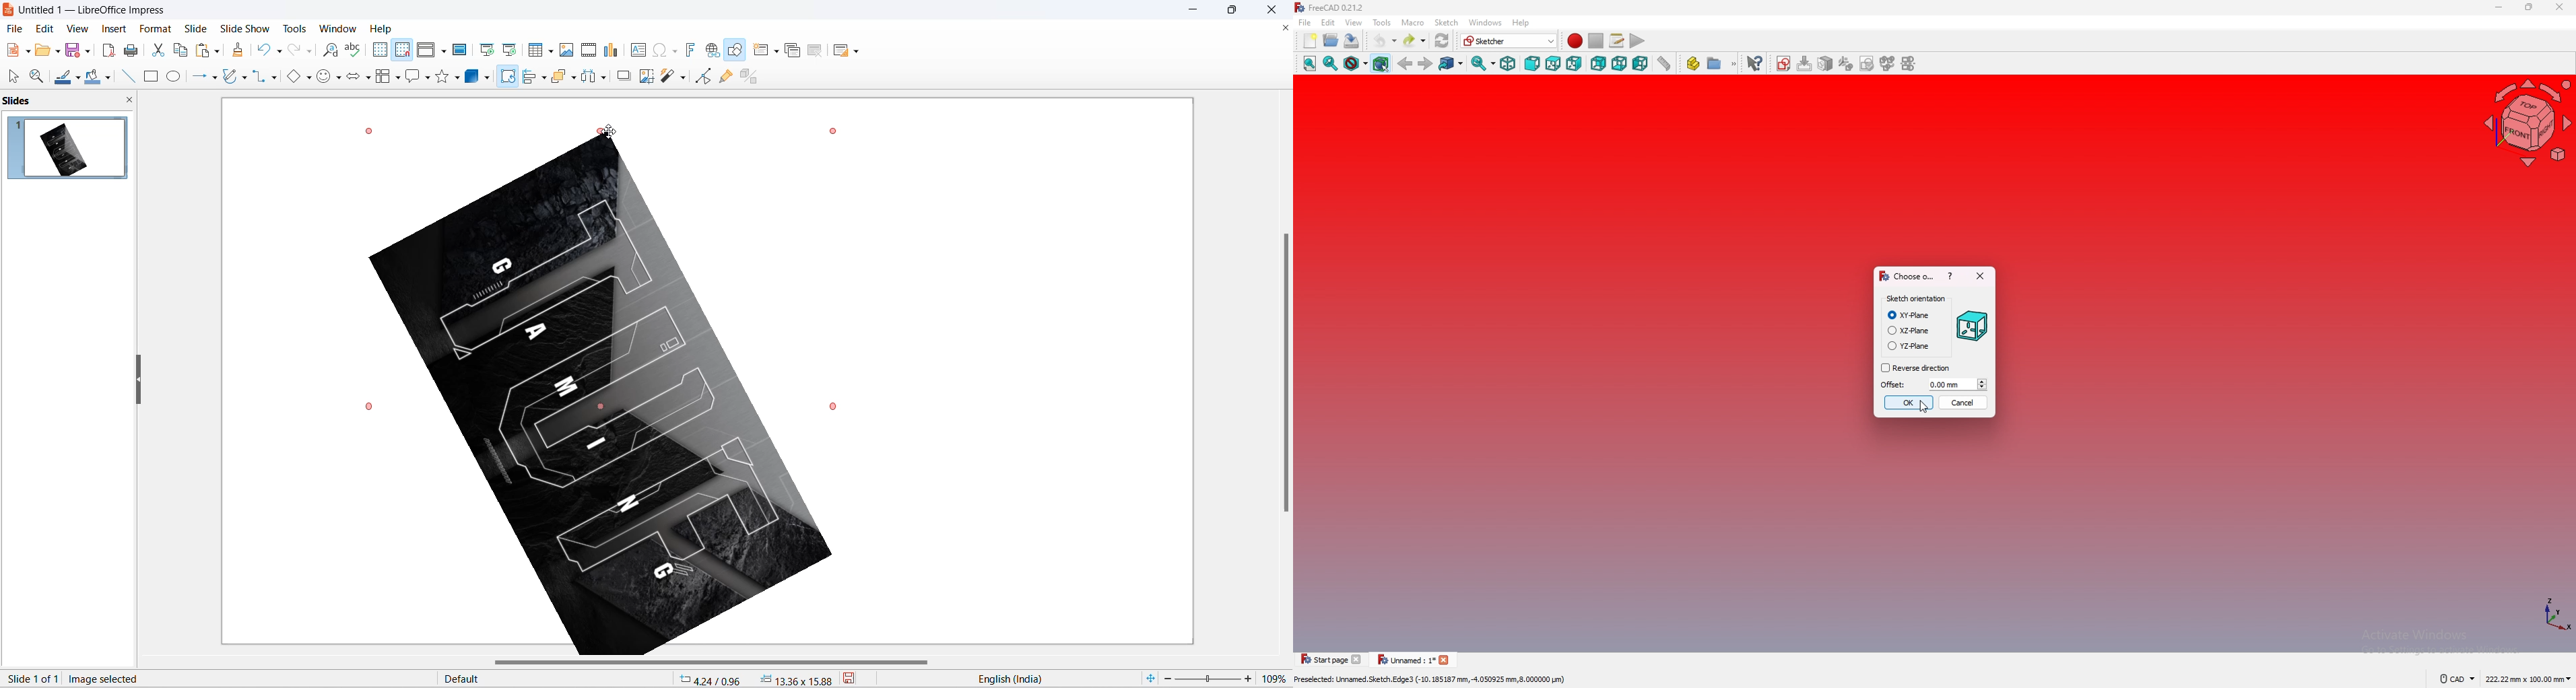  What do you see at coordinates (793, 52) in the screenshot?
I see `duplicate slide` at bounding box center [793, 52].